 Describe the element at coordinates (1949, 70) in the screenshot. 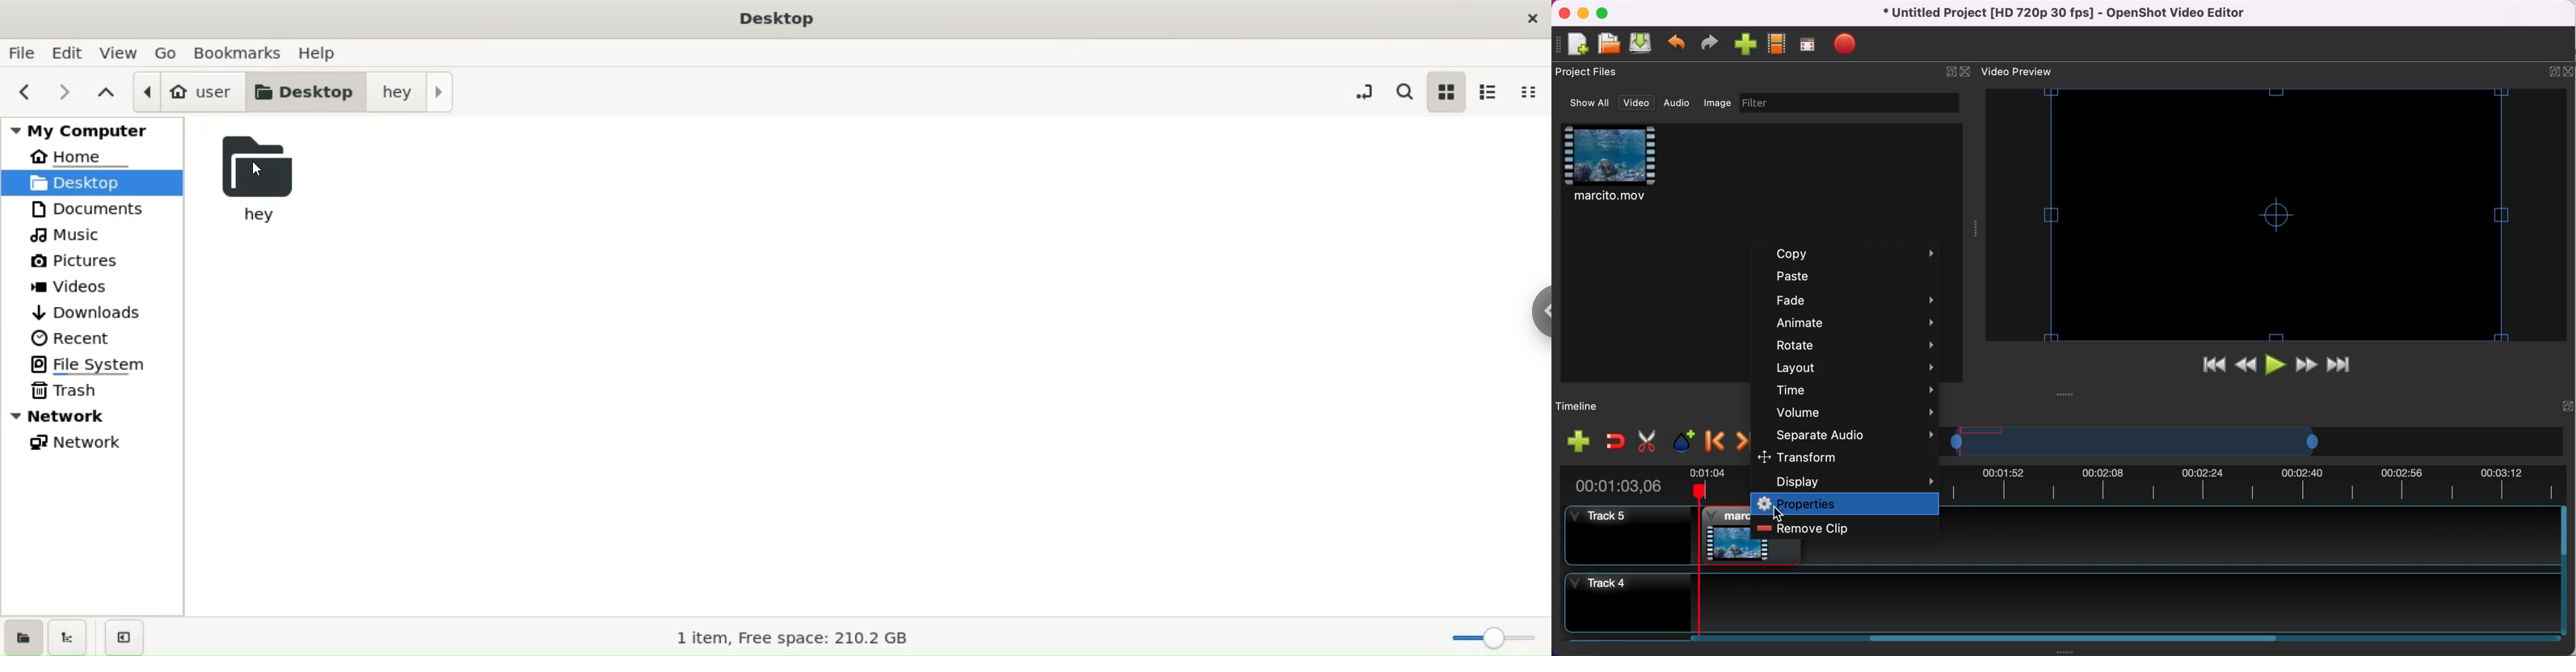

I see `expand/hide` at that location.